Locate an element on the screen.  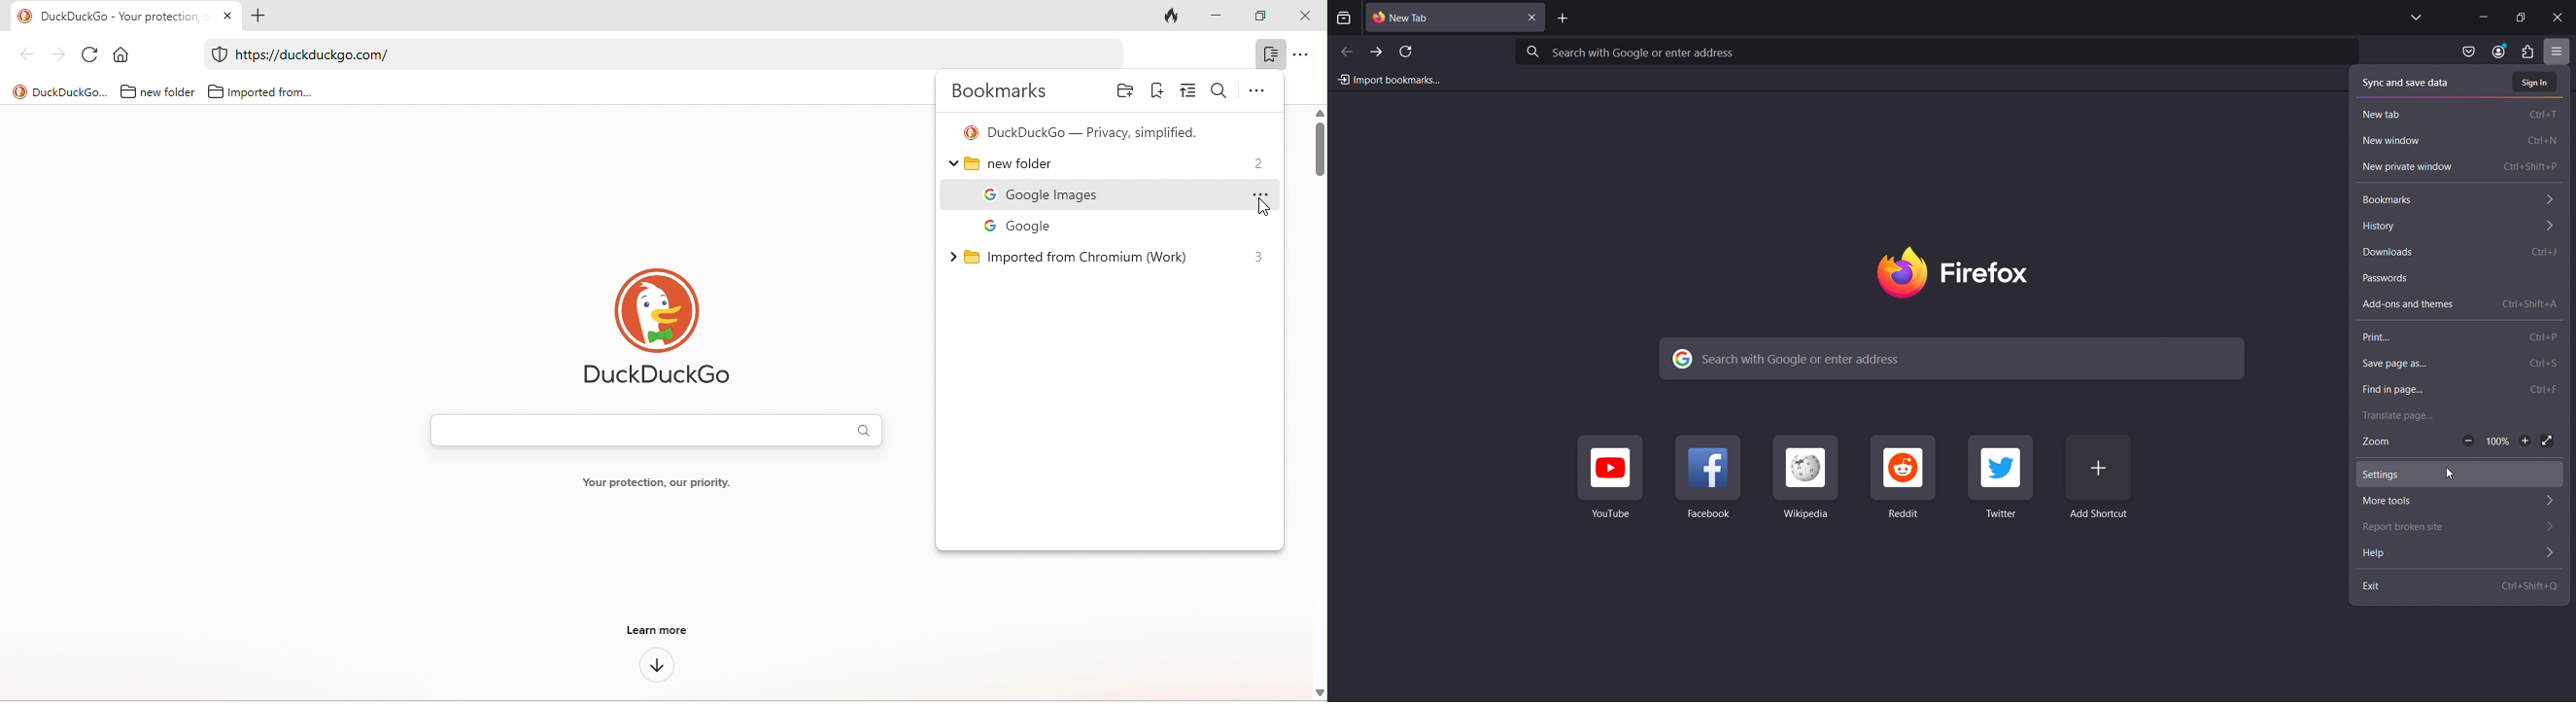
maximize is located at coordinates (1264, 17).